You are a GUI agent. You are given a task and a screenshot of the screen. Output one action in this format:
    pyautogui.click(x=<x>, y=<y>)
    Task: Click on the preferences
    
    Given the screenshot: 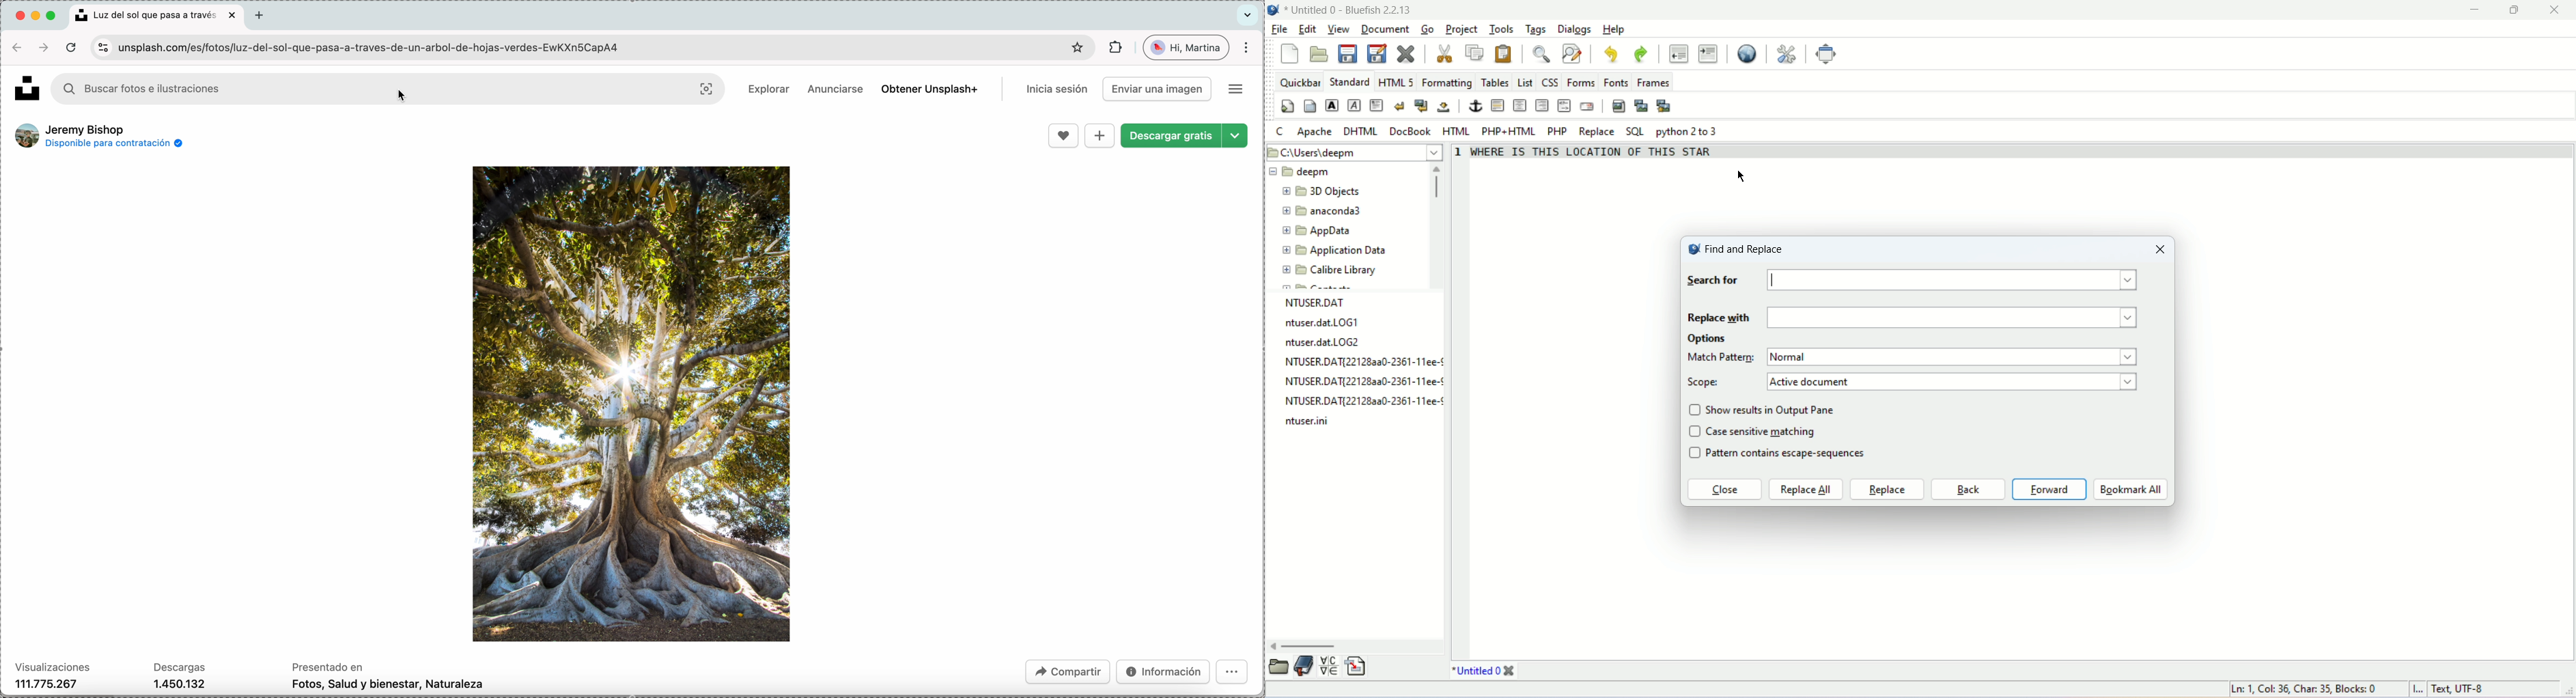 What is the action you would take?
    pyautogui.click(x=1787, y=55)
    